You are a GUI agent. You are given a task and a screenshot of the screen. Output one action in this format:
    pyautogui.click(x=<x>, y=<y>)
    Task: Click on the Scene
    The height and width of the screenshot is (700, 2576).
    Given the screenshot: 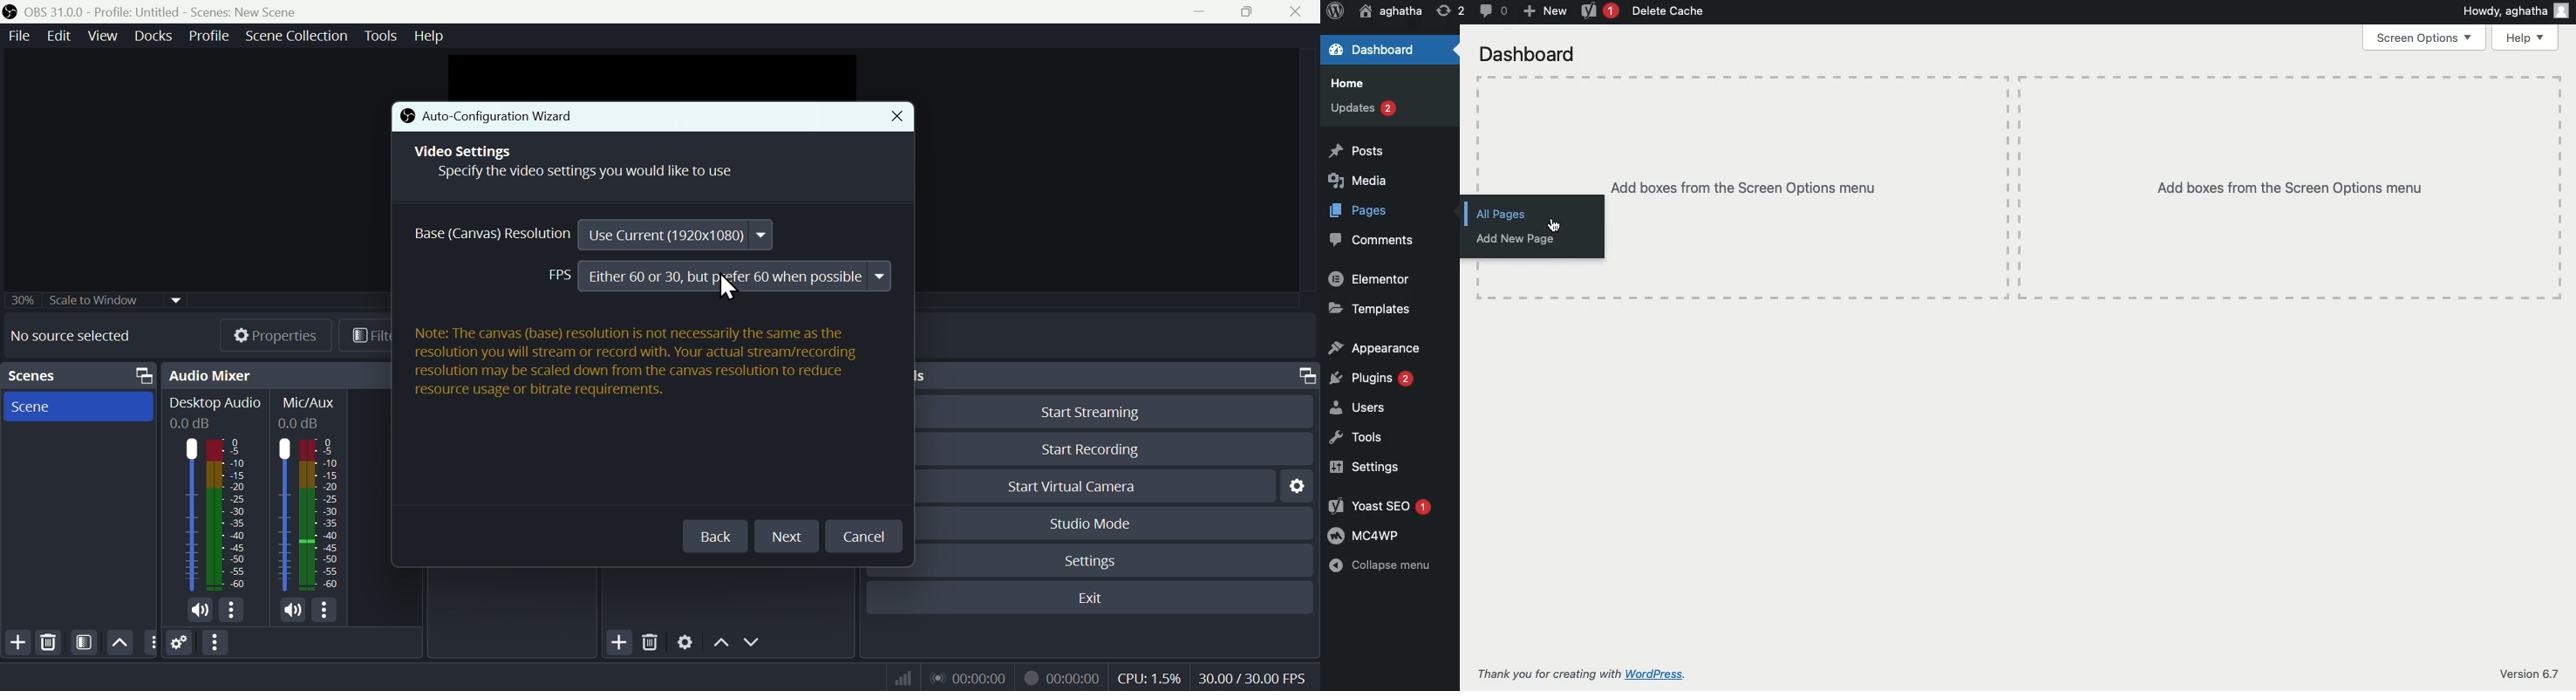 What is the action you would take?
    pyautogui.click(x=78, y=406)
    